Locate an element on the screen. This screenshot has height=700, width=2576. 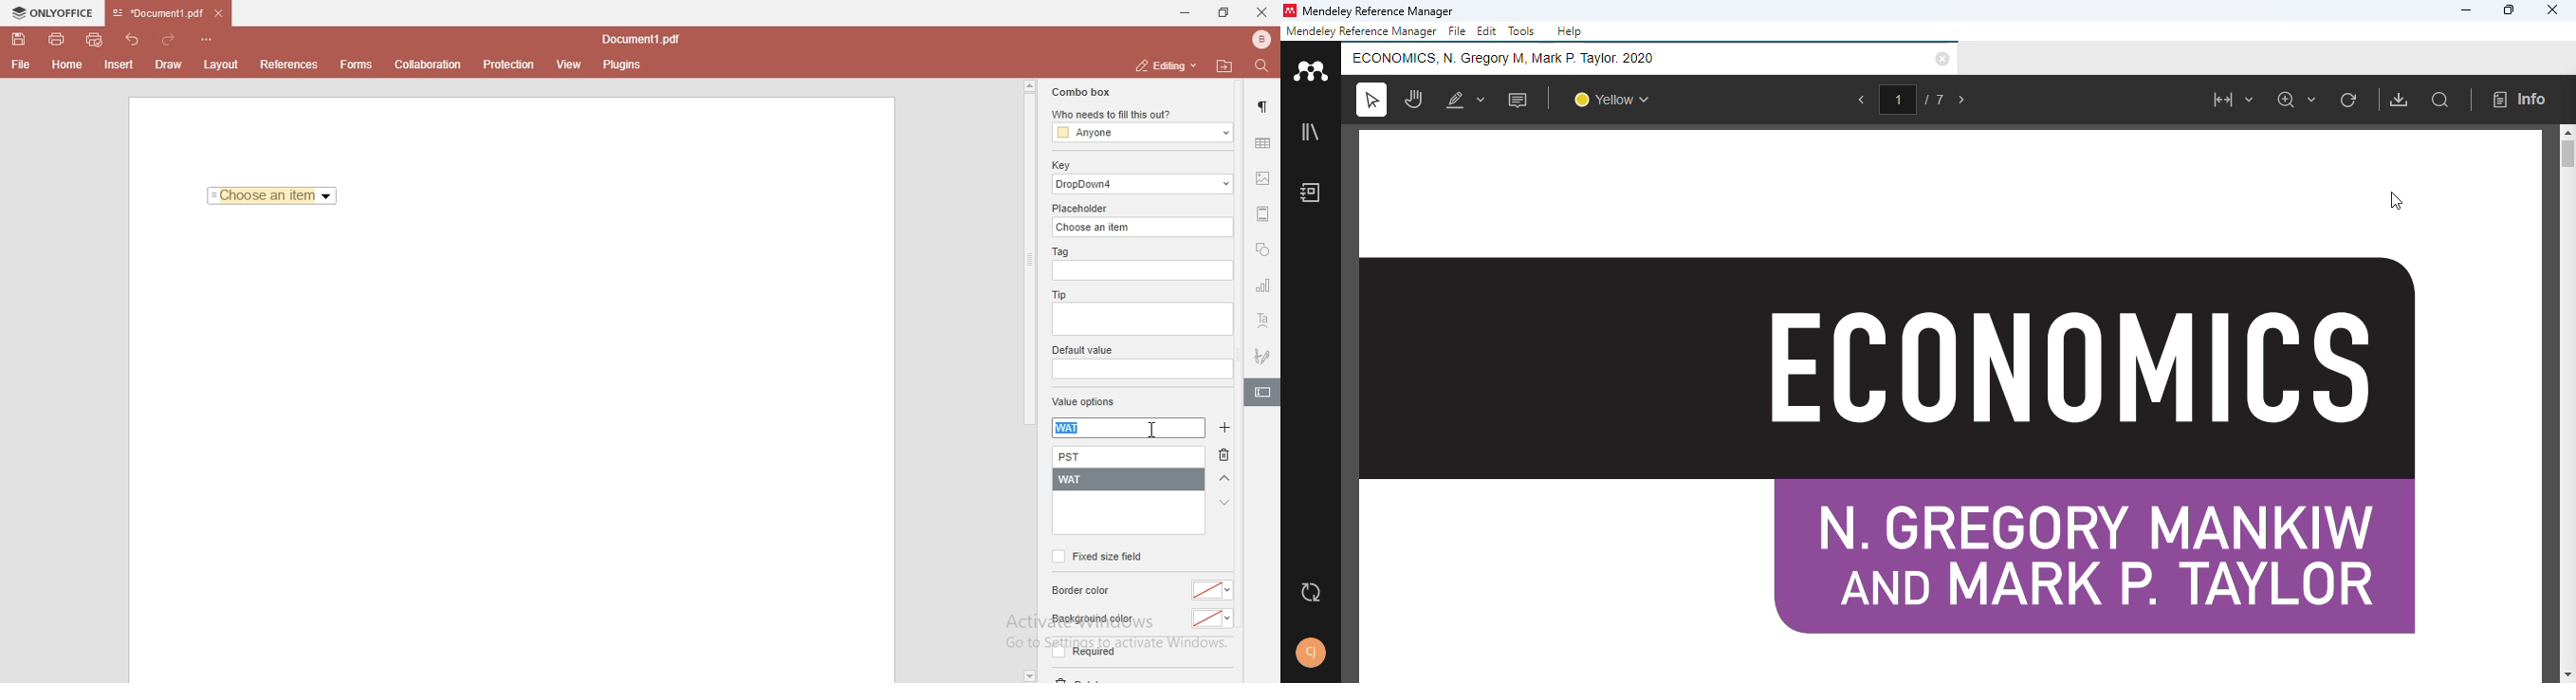
anyone is located at coordinates (1142, 133).